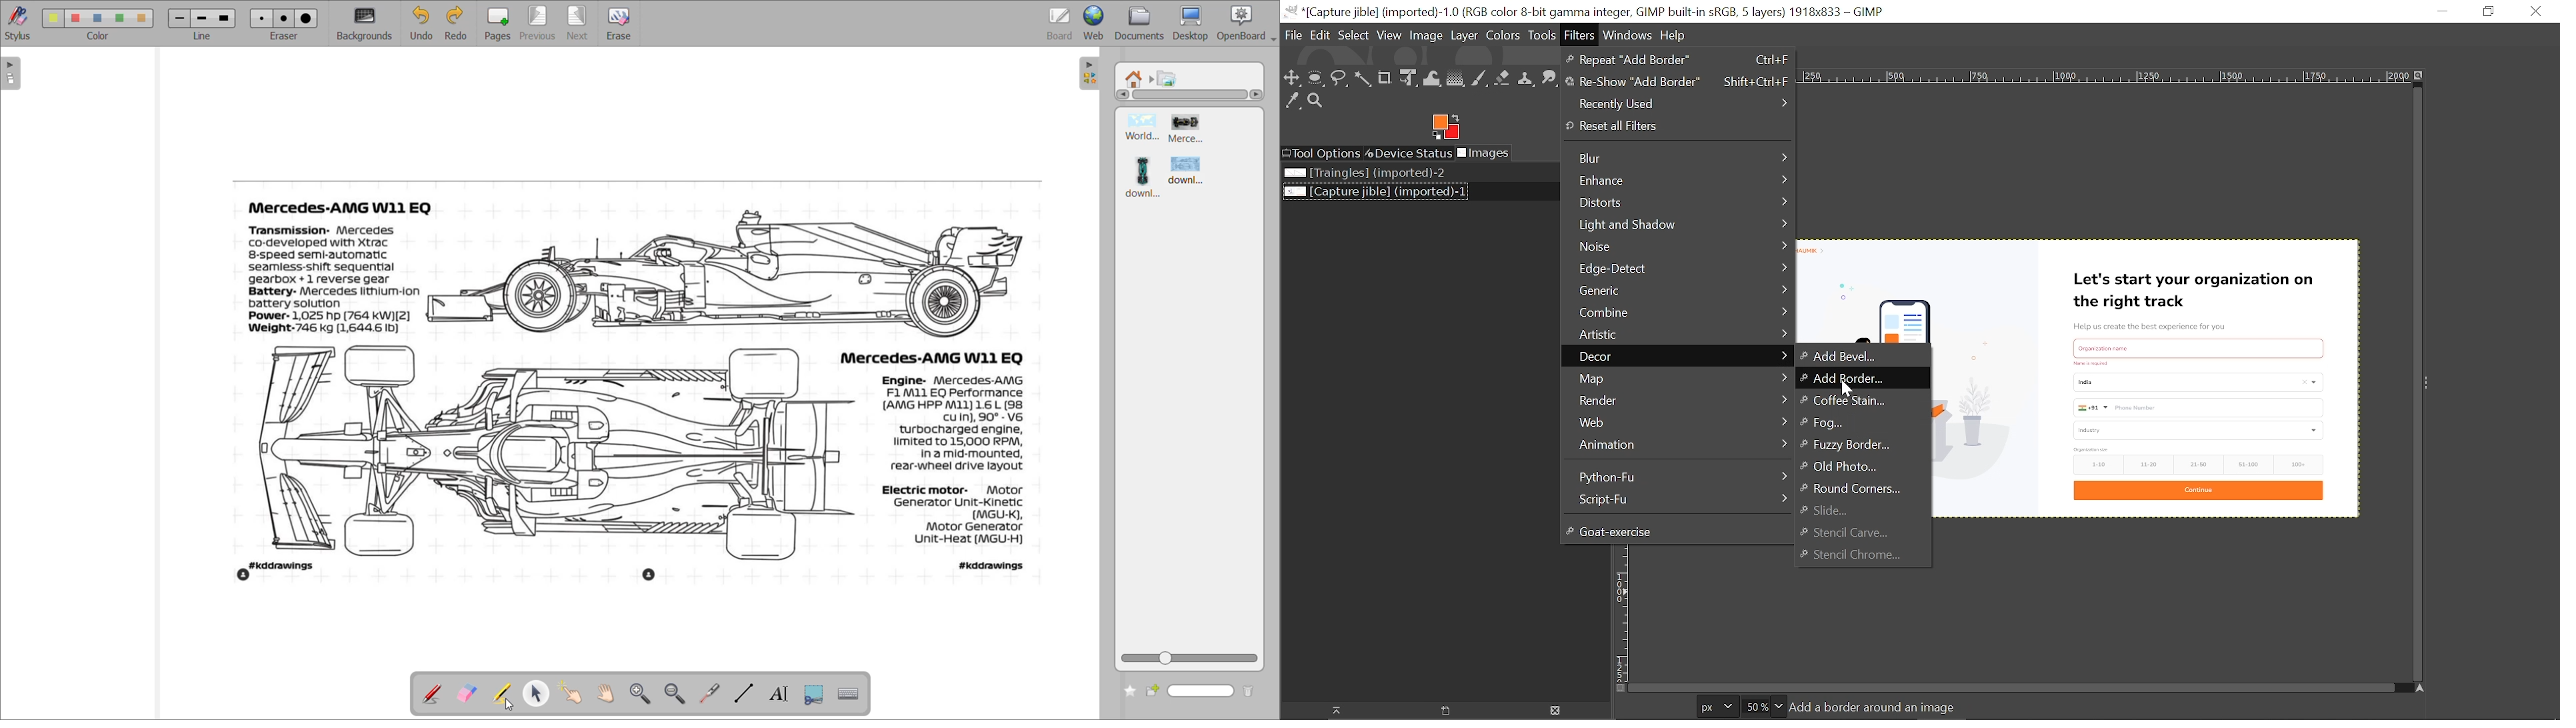 This screenshot has width=2576, height=728. What do you see at coordinates (1317, 78) in the screenshot?
I see `Ellipse select tool` at bounding box center [1317, 78].